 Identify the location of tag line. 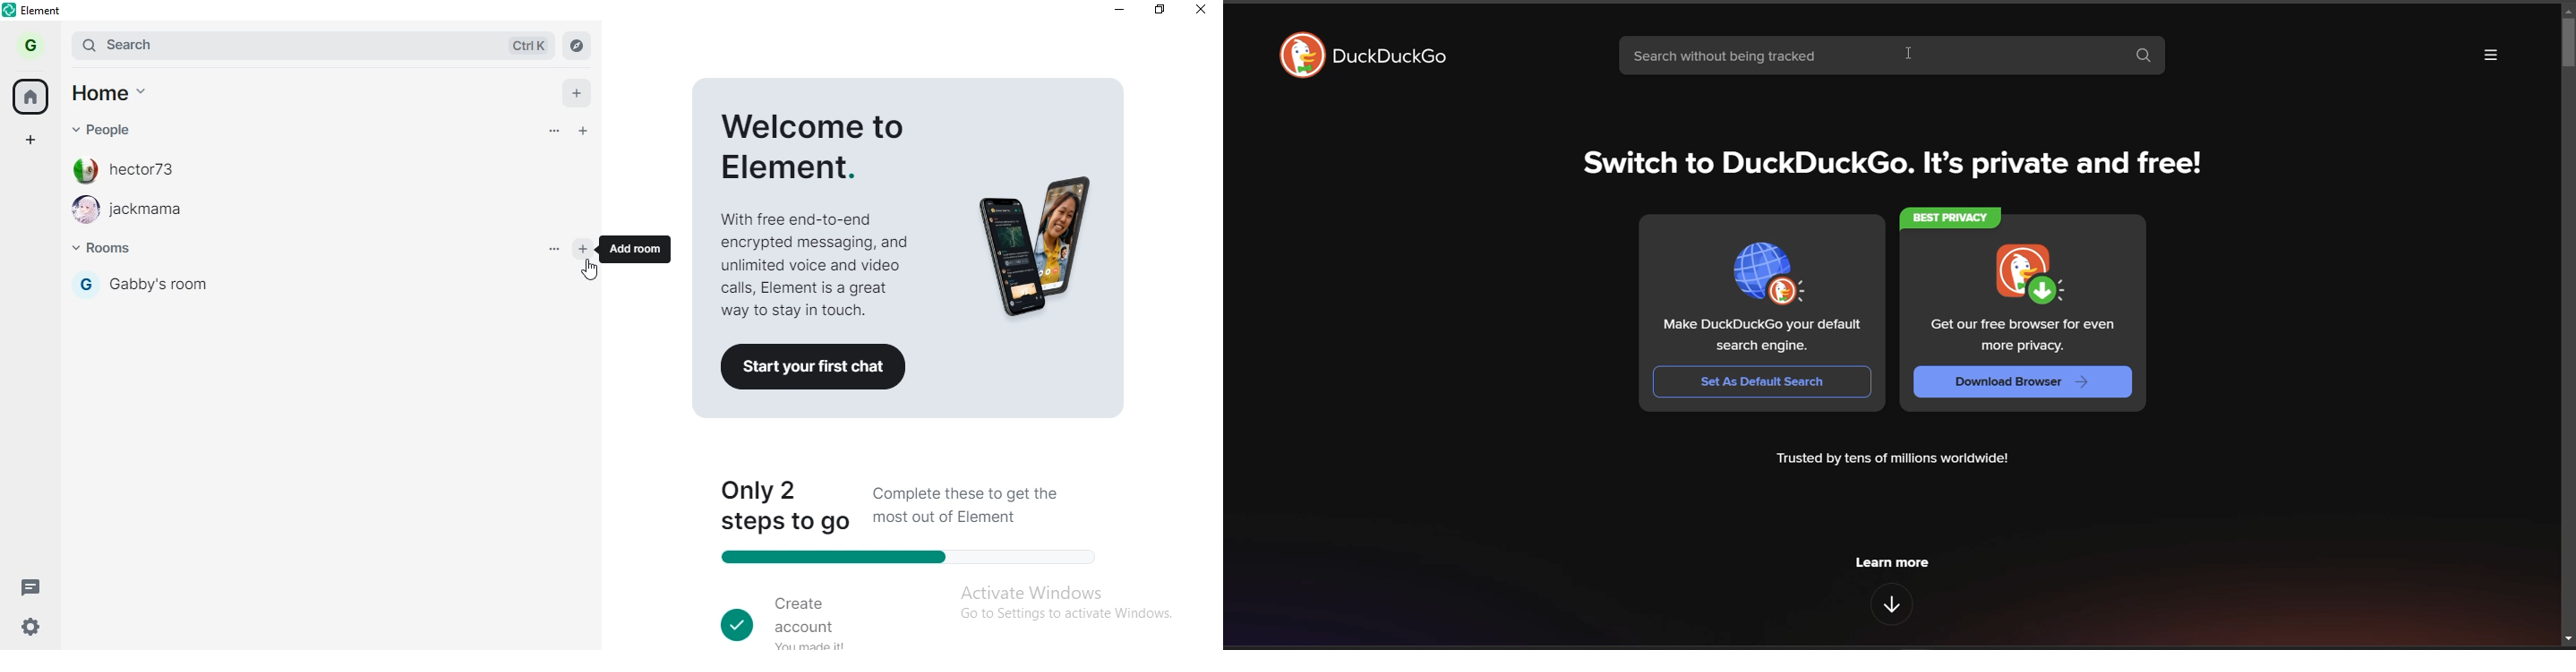
(1896, 167).